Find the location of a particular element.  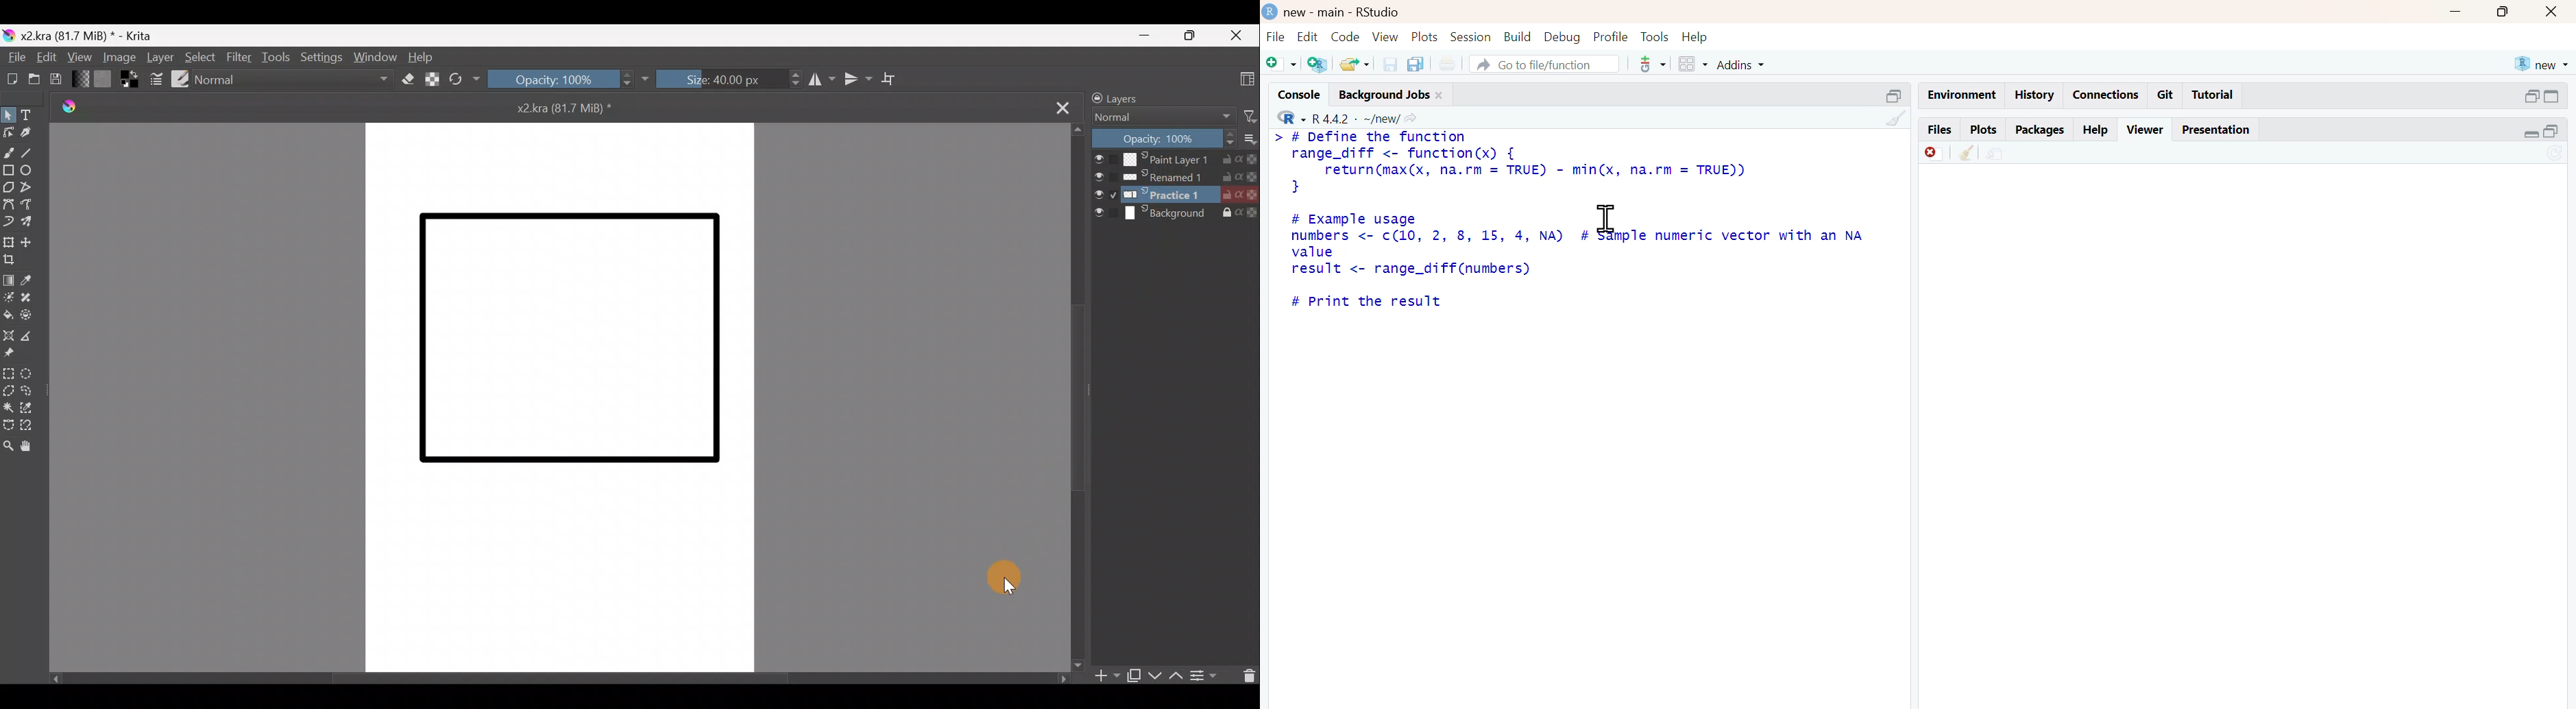

Dynamic brush tool is located at coordinates (9, 223).